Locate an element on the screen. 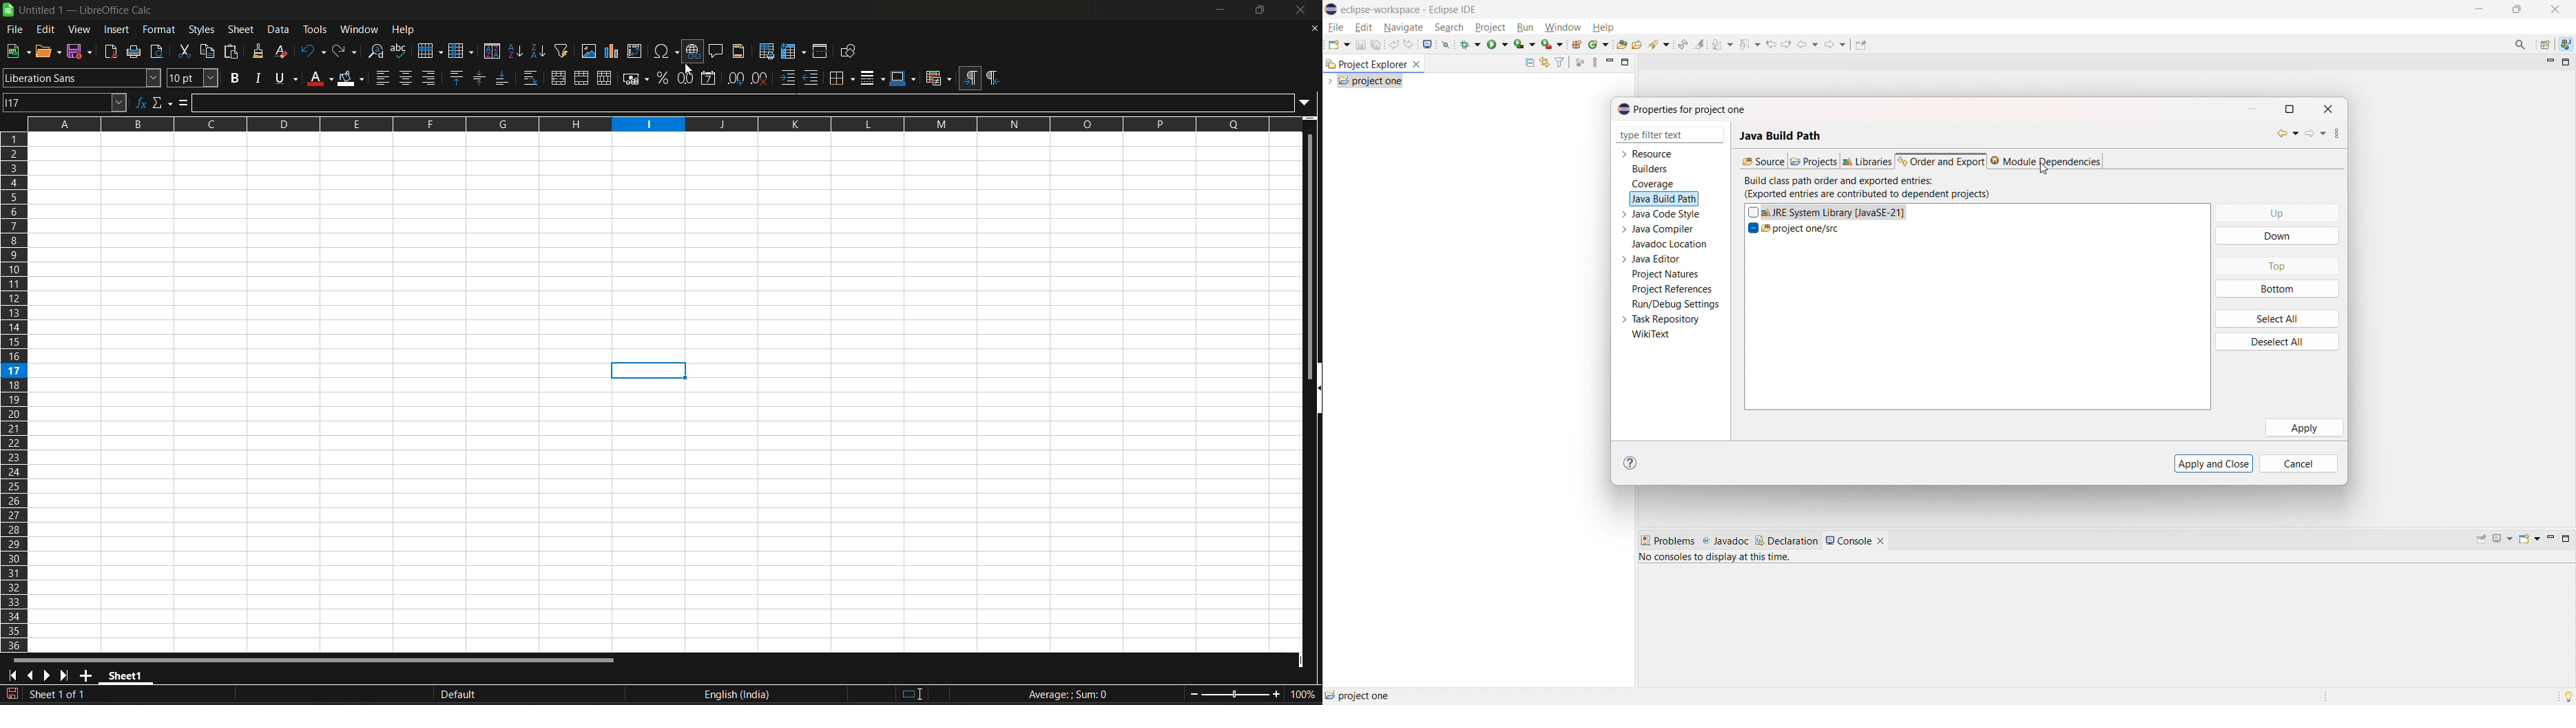  data is located at coordinates (281, 30).